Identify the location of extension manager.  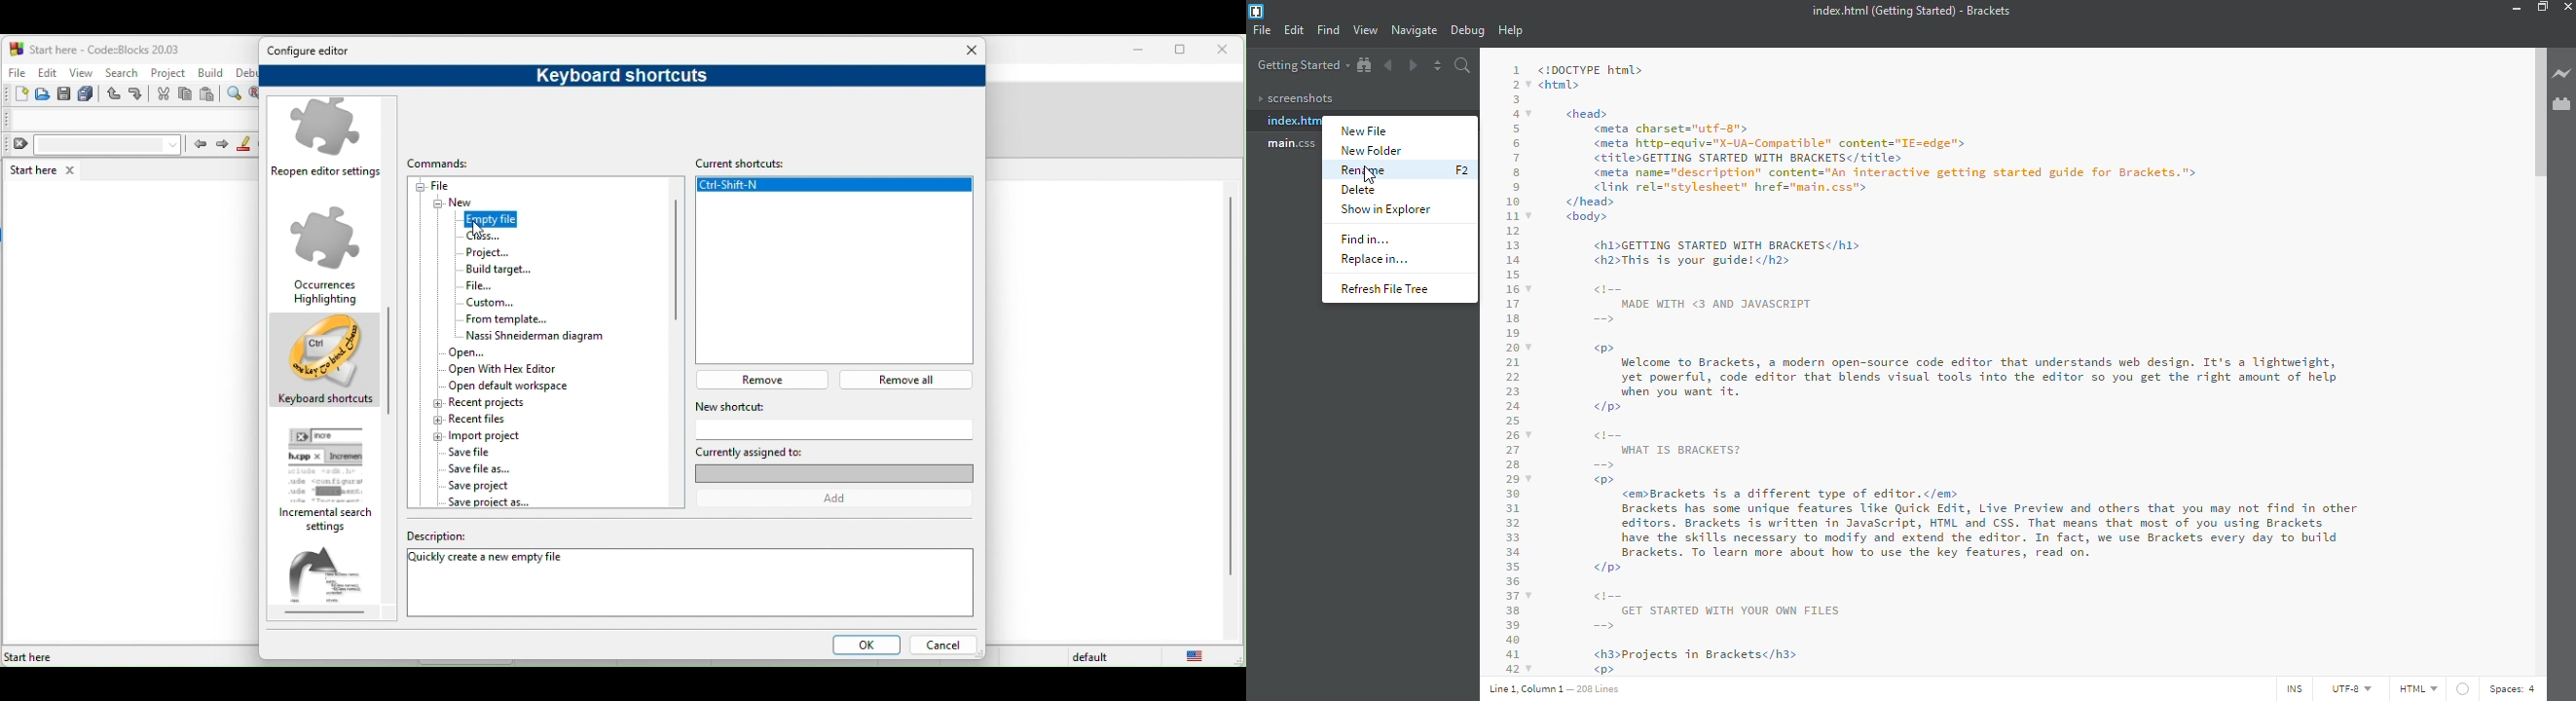
(2562, 104).